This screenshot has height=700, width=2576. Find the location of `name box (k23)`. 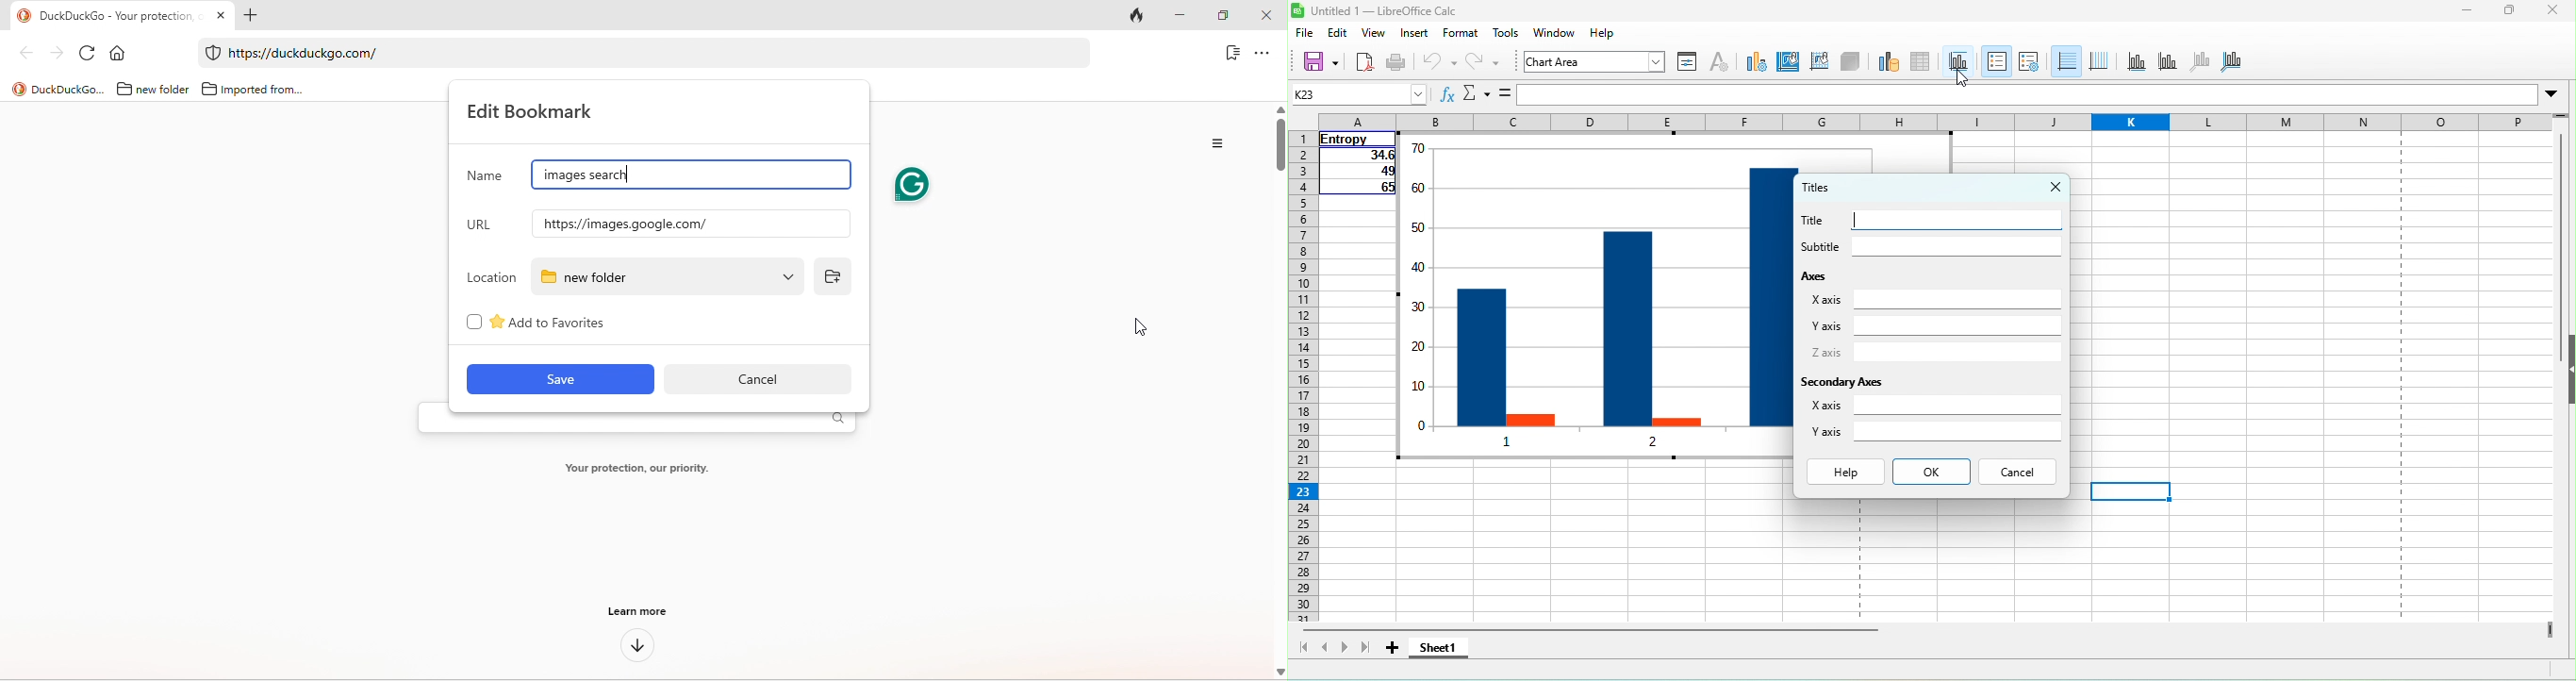

name box (k23) is located at coordinates (1358, 93).